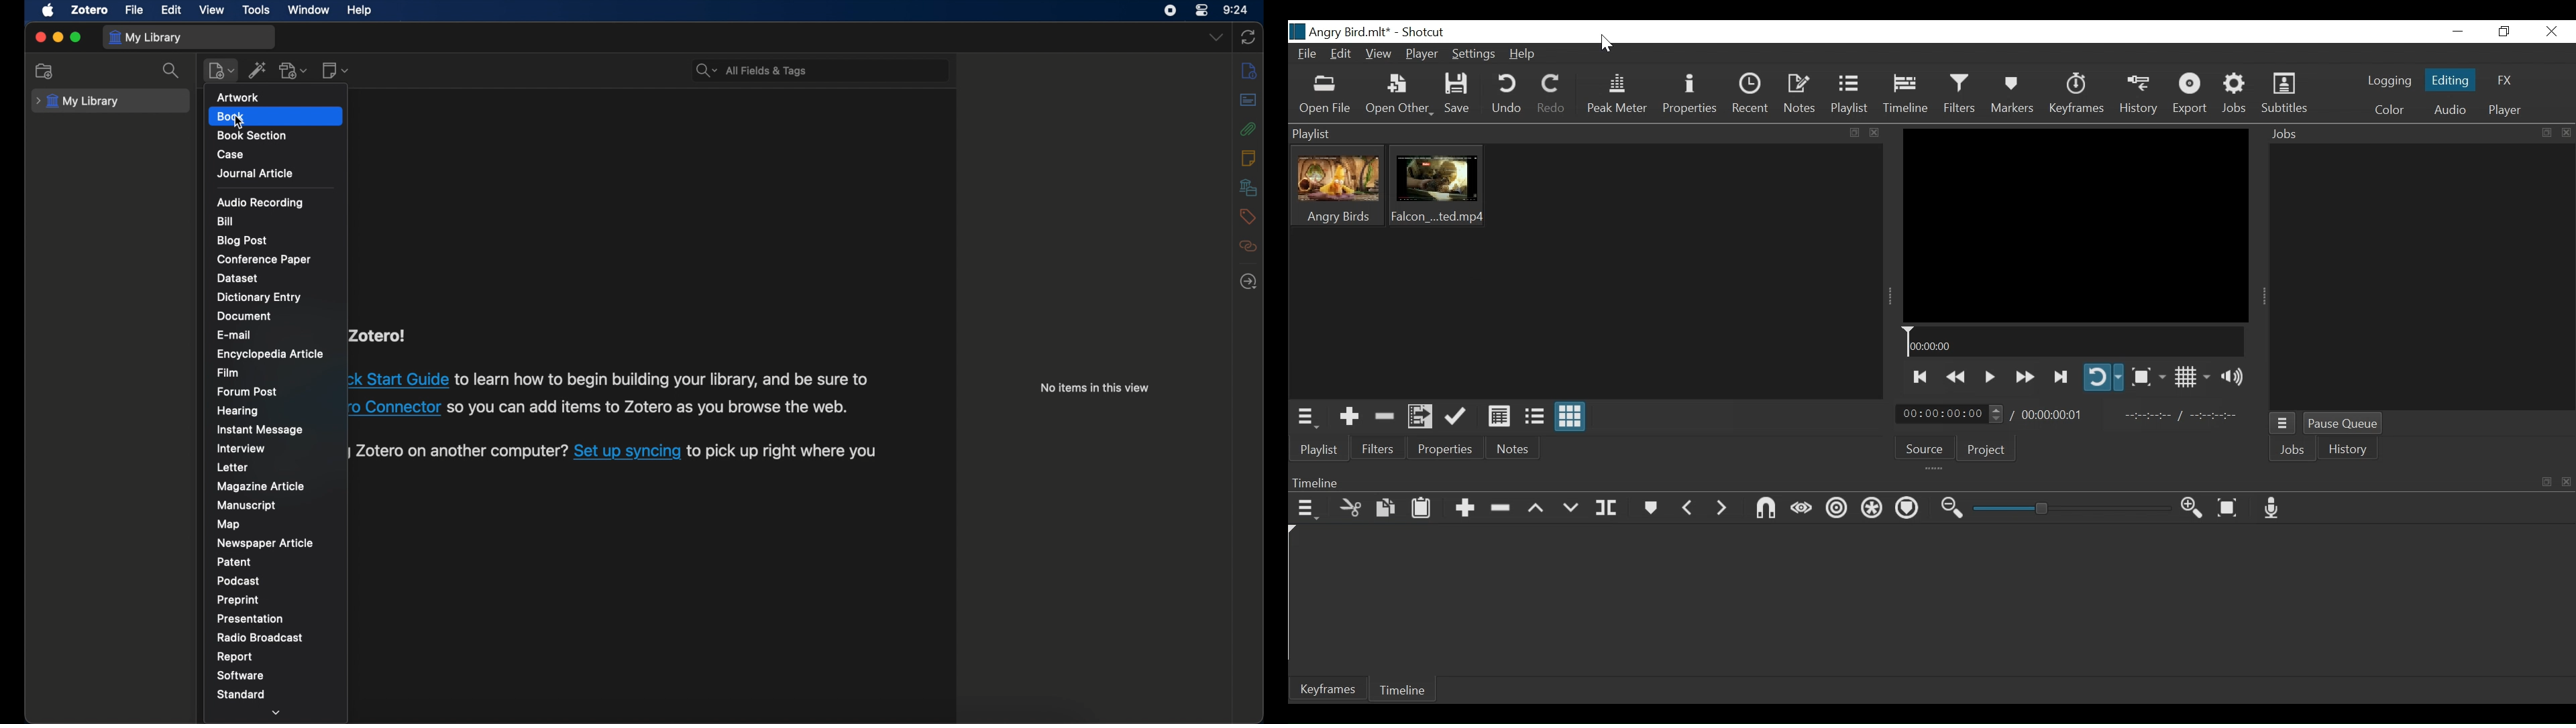 This screenshot has width=2576, height=728. What do you see at coordinates (2506, 31) in the screenshot?
I see `Restore` at bounding box center [2506, 31].